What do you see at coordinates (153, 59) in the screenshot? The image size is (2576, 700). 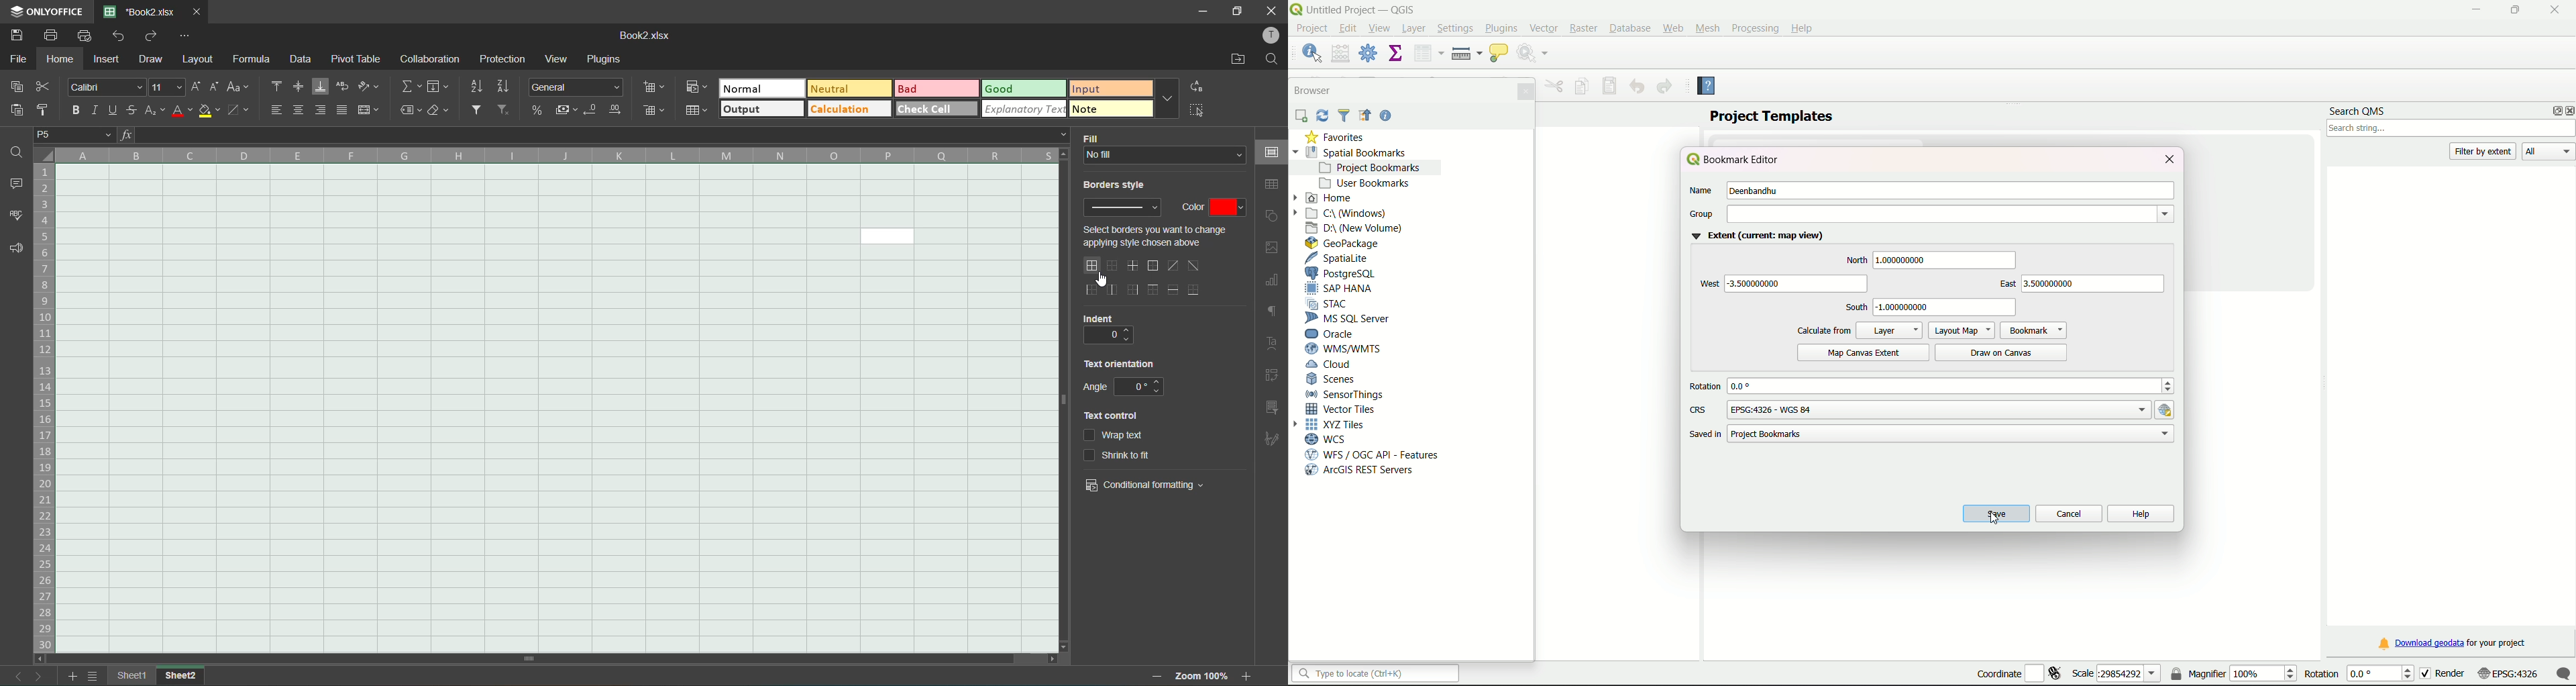 I see `draw` at bounding box center [153, 59].